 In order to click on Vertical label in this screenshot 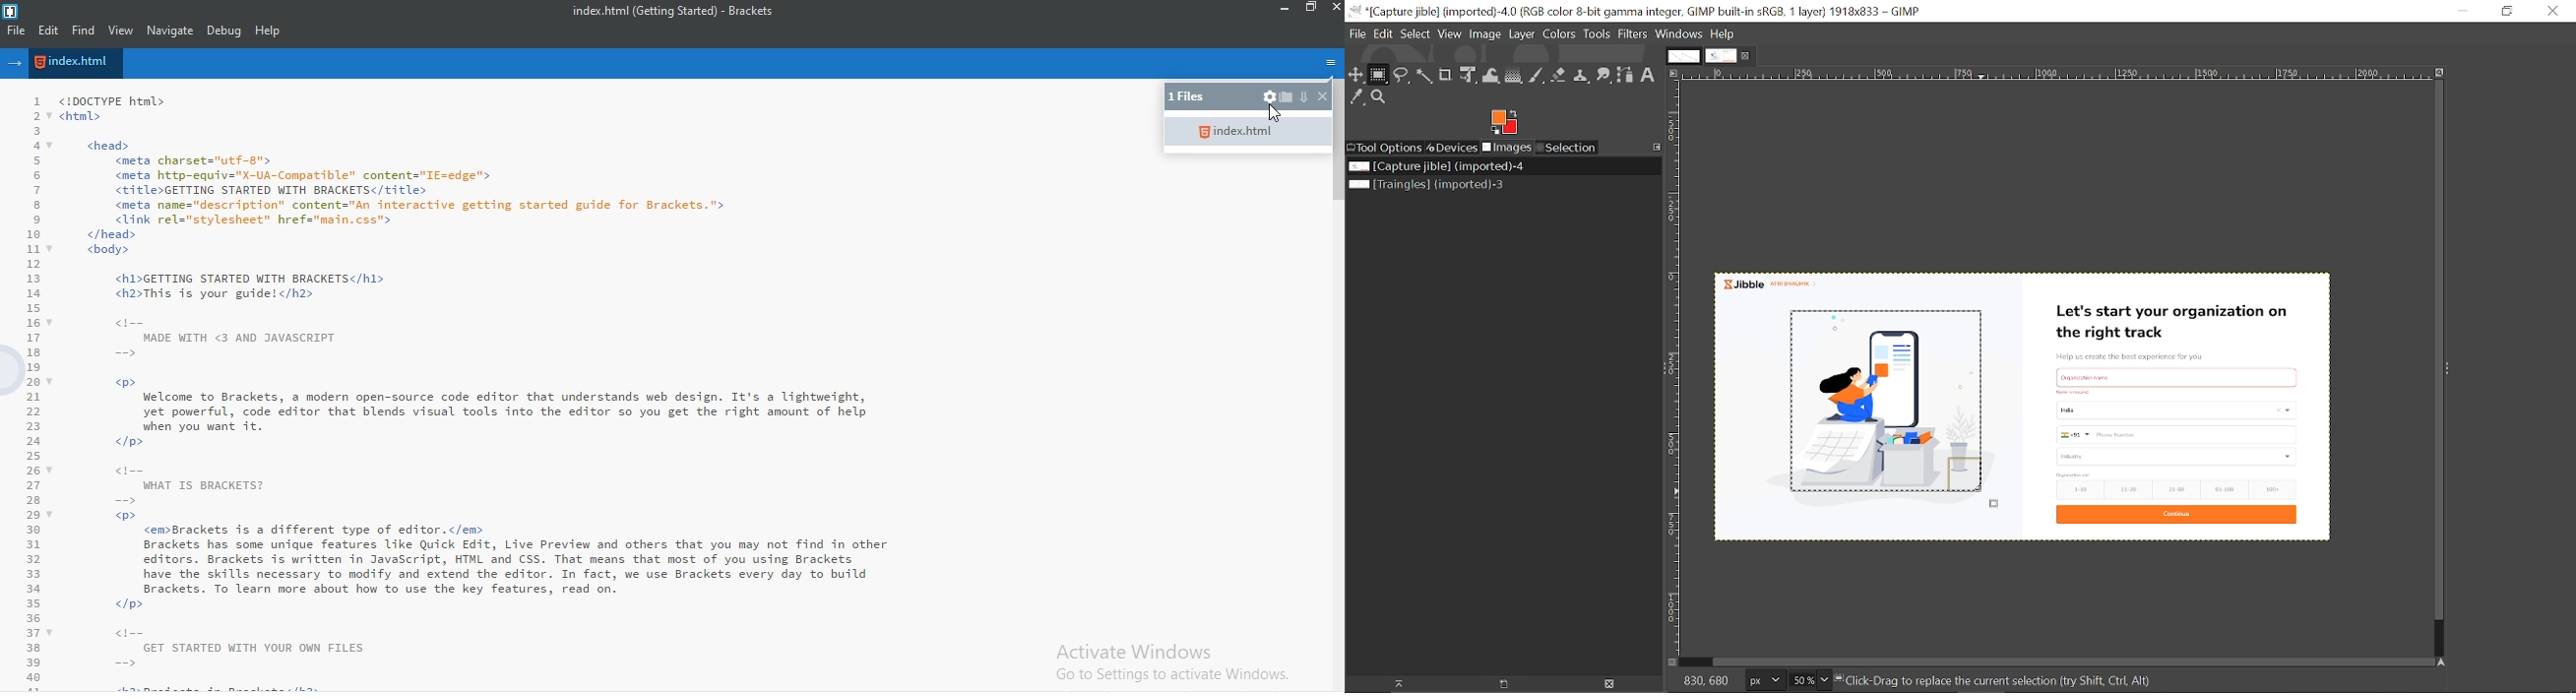, I will do `click(1678, 368)`.